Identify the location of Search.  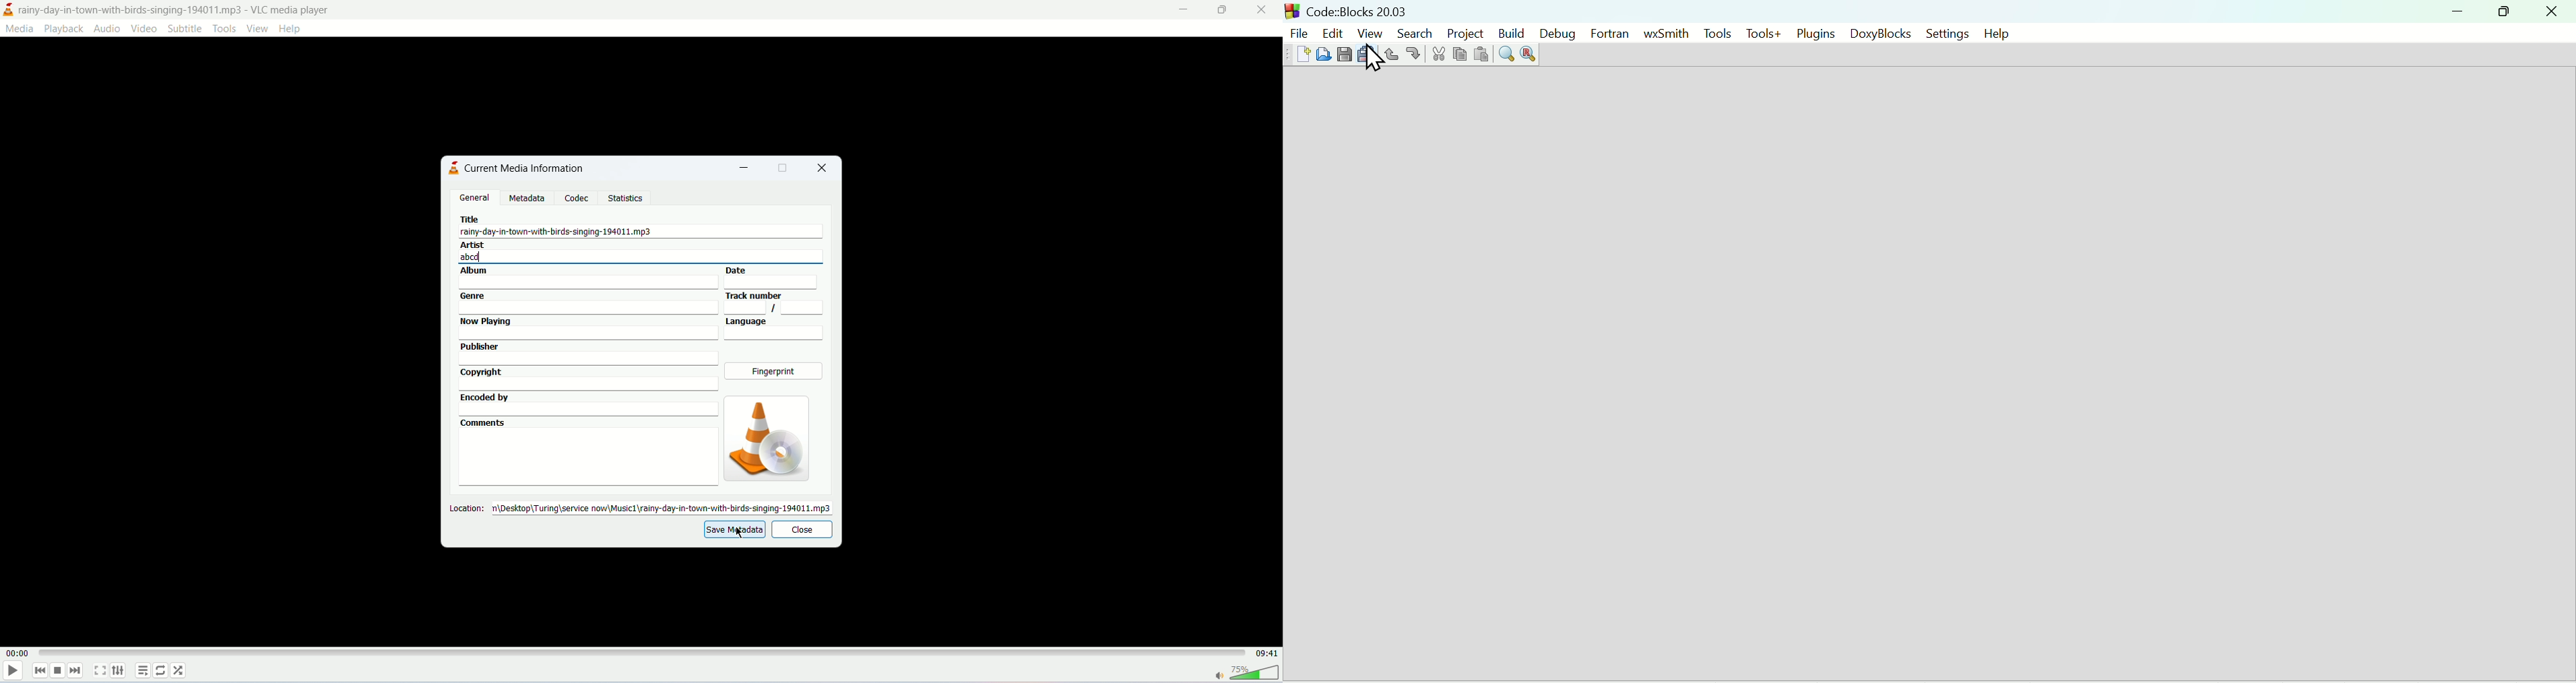
(1413, 32).